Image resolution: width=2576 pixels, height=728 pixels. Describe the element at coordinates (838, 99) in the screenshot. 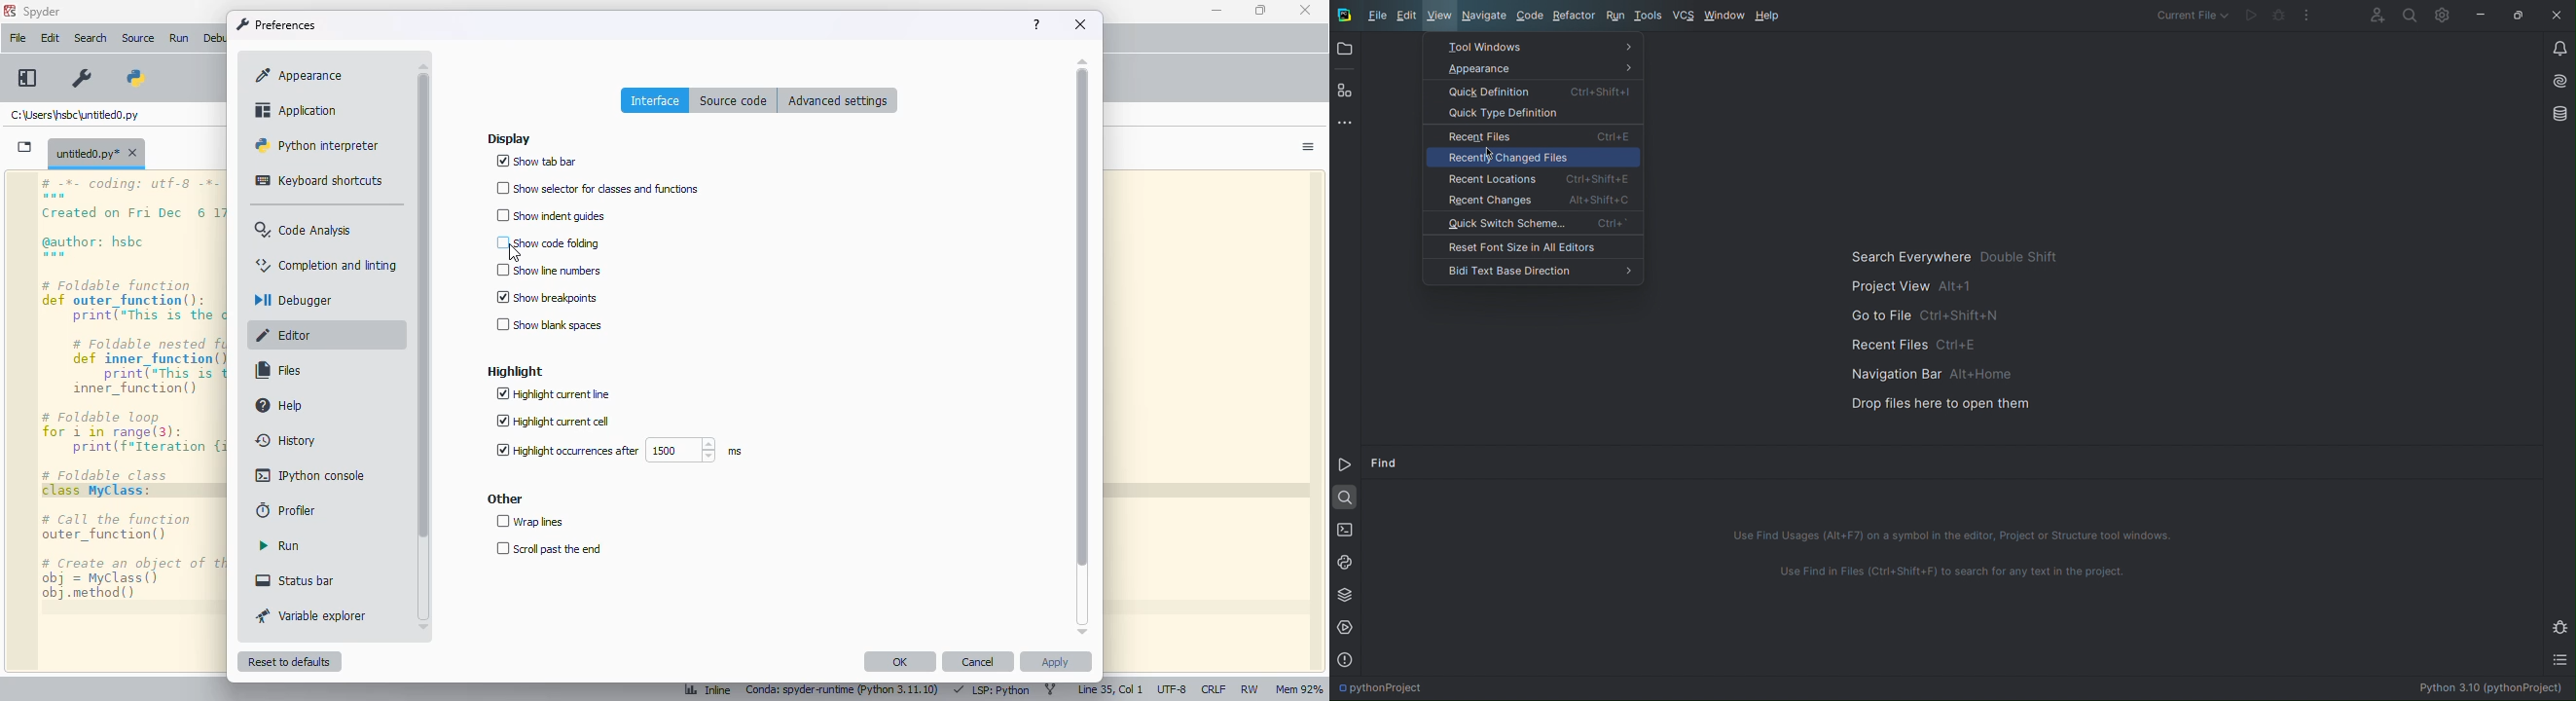

I see `advanced settings` at that location.